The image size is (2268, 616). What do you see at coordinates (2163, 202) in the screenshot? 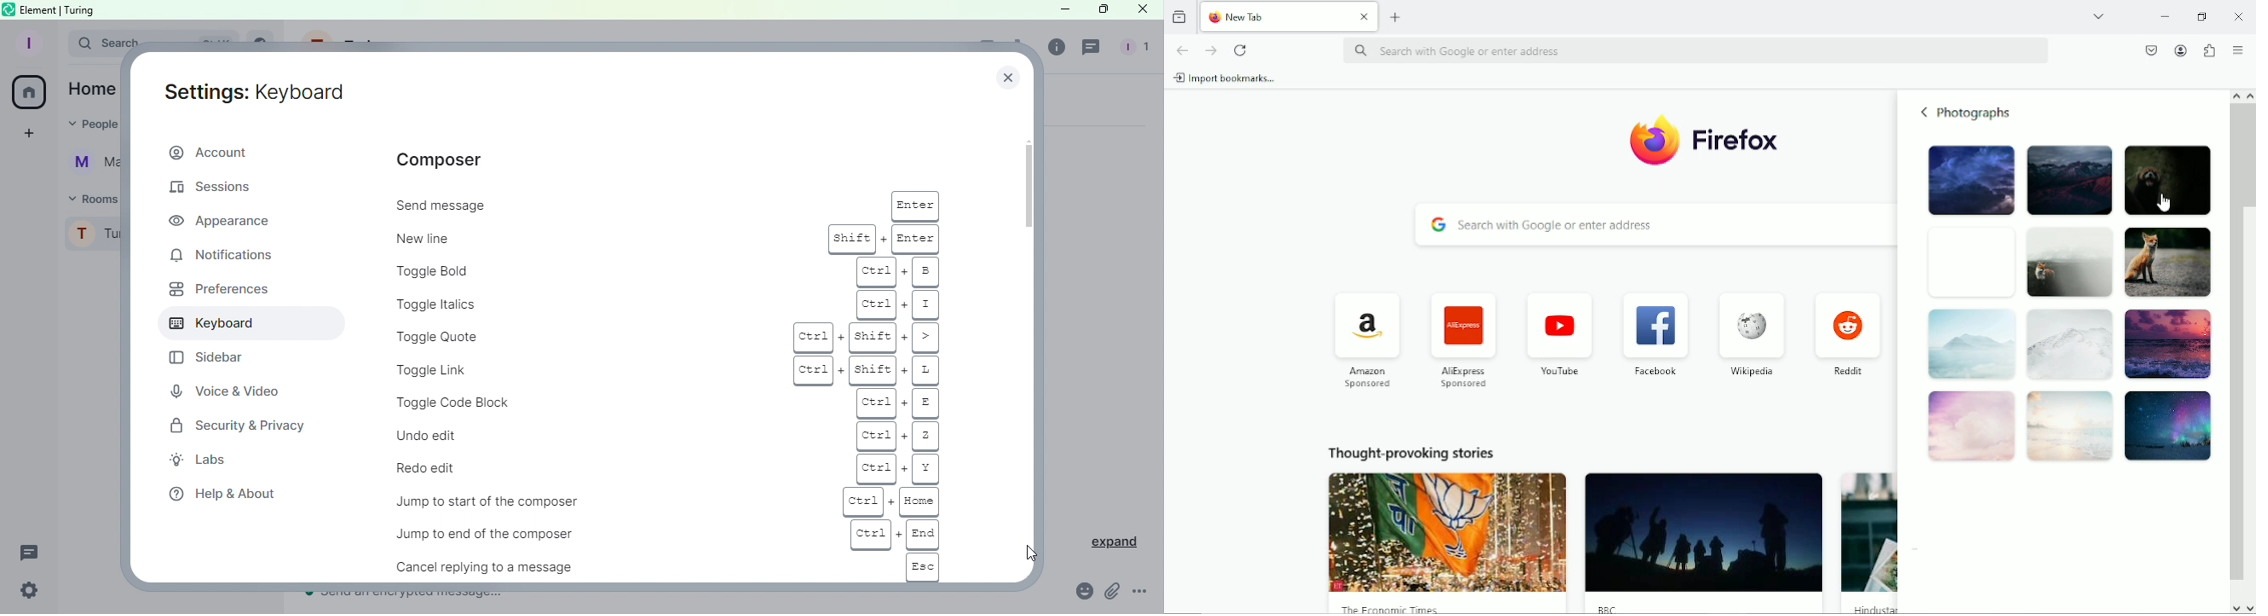
I see `Cursor` at bounding box center [2163, 202].